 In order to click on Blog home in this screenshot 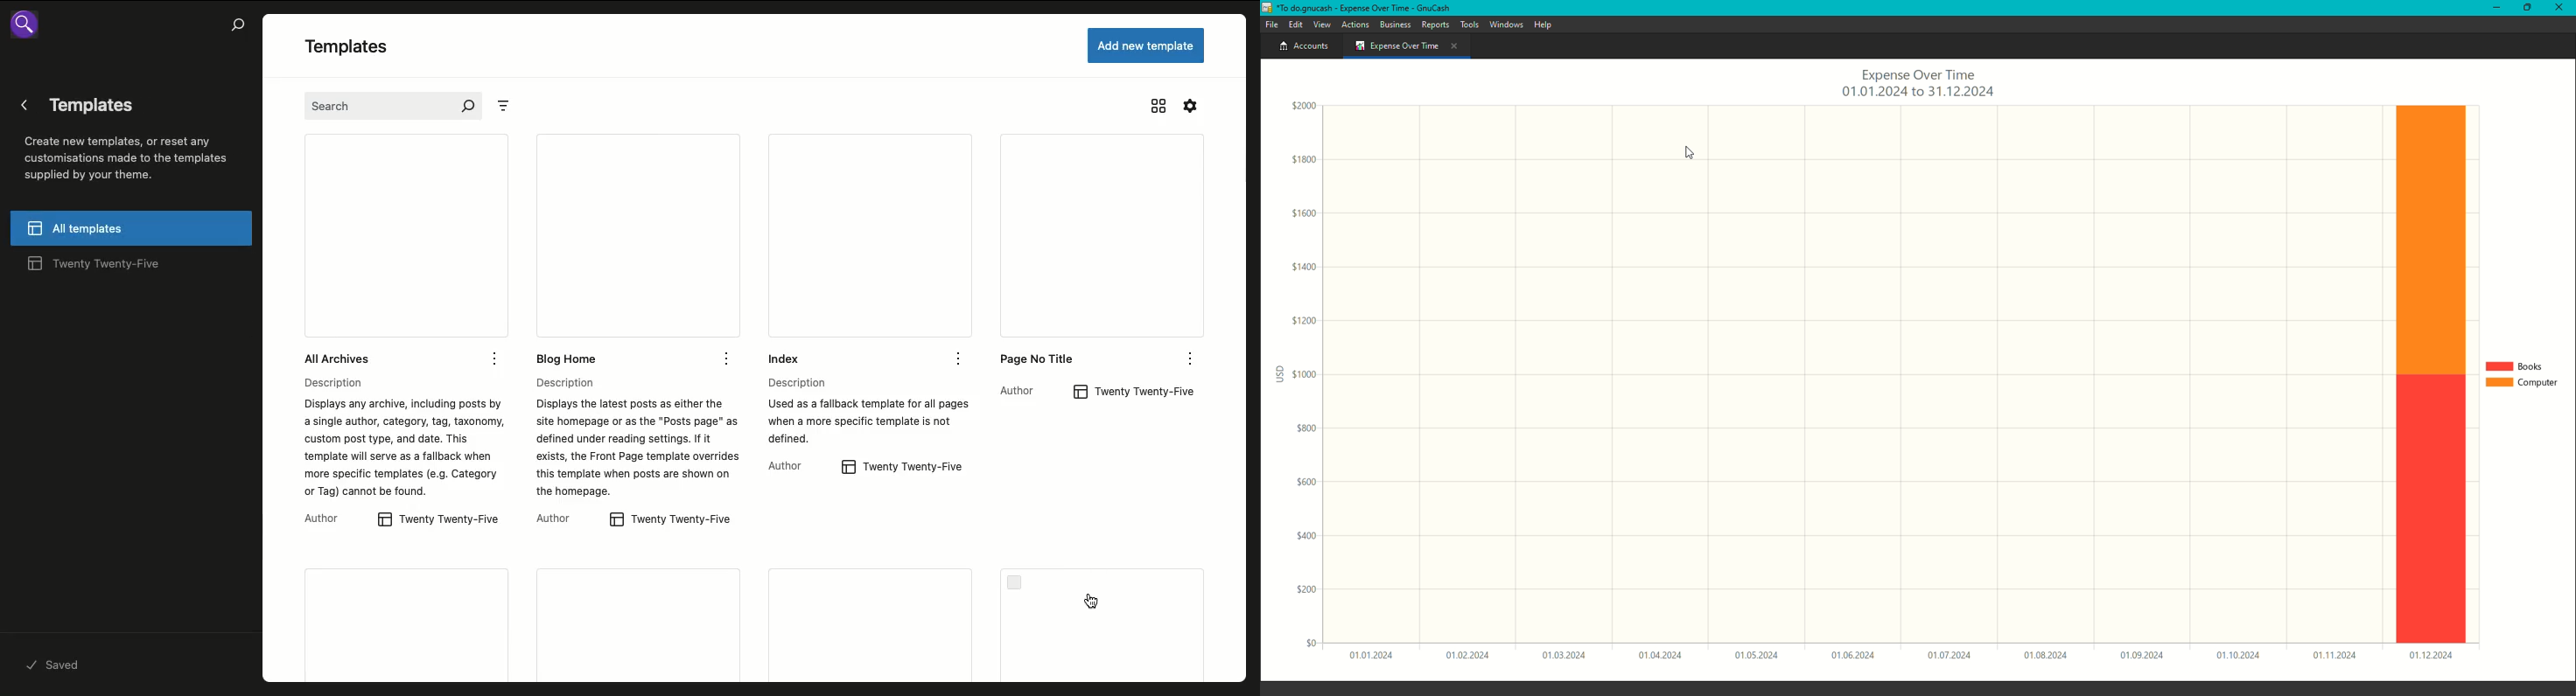, I will do `click(602, 252)`.